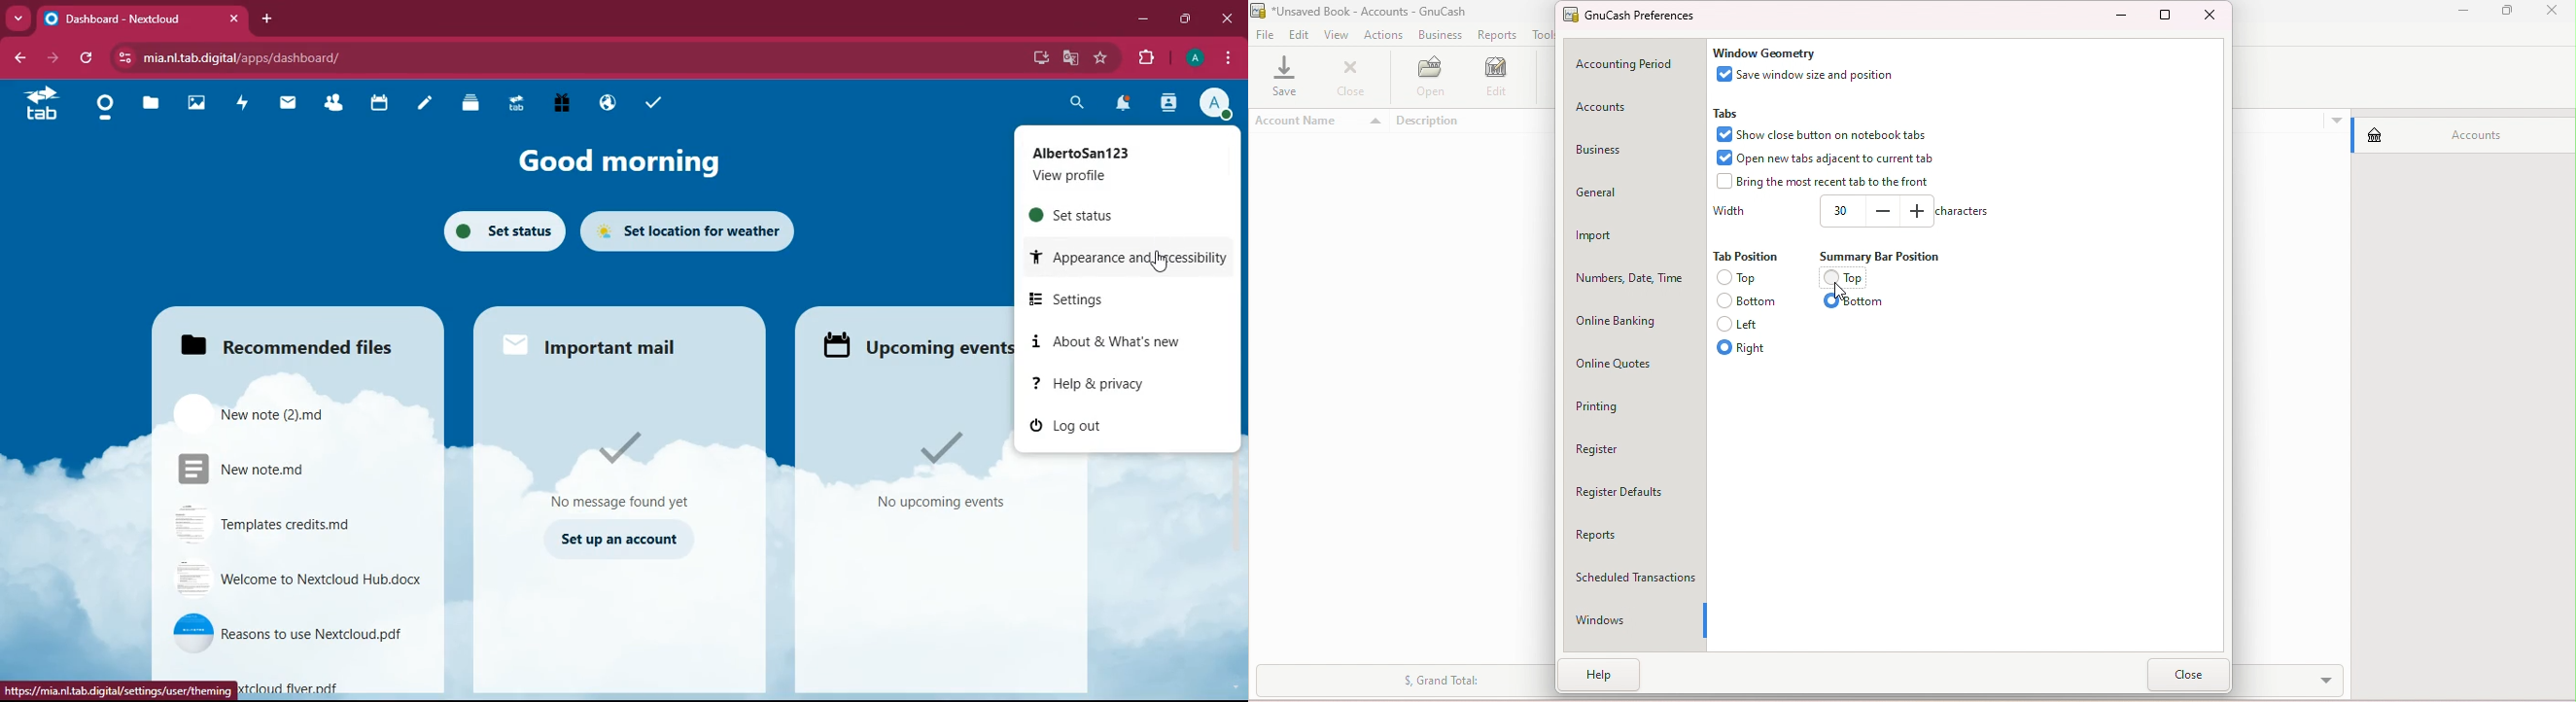  I want to click on Printing, so click(1635, 405).